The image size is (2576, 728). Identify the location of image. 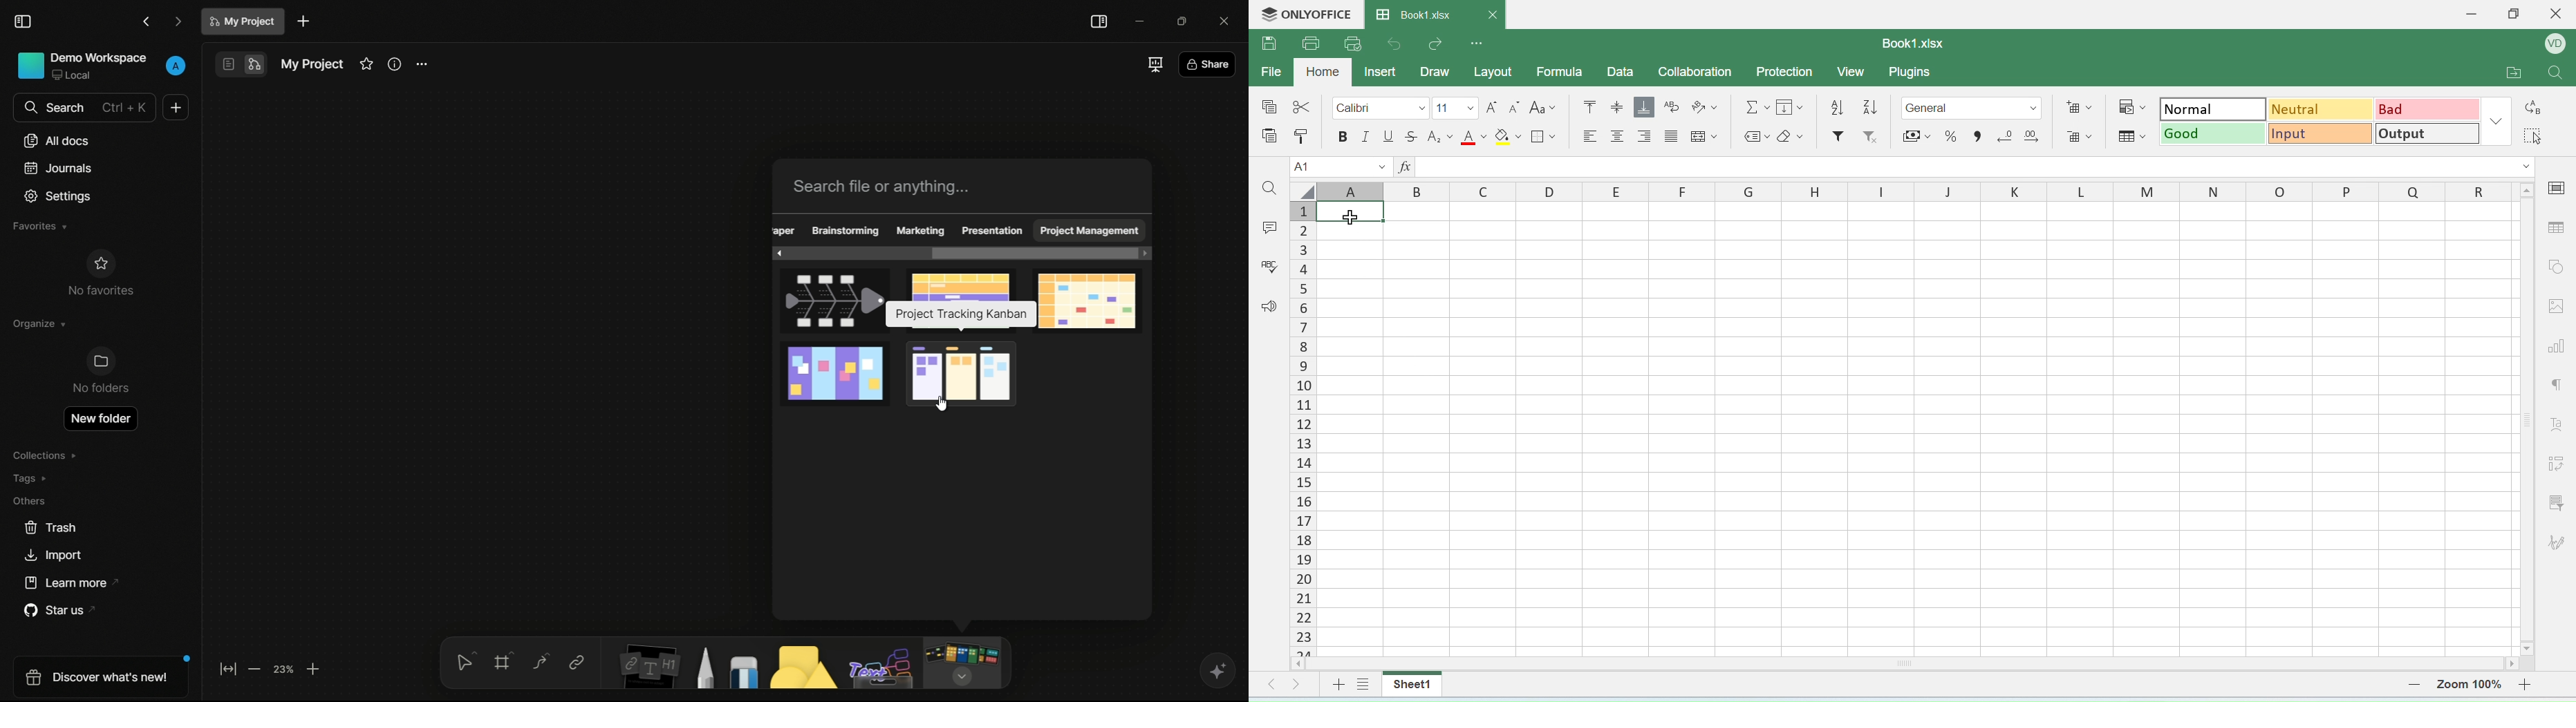
(2558, 309).